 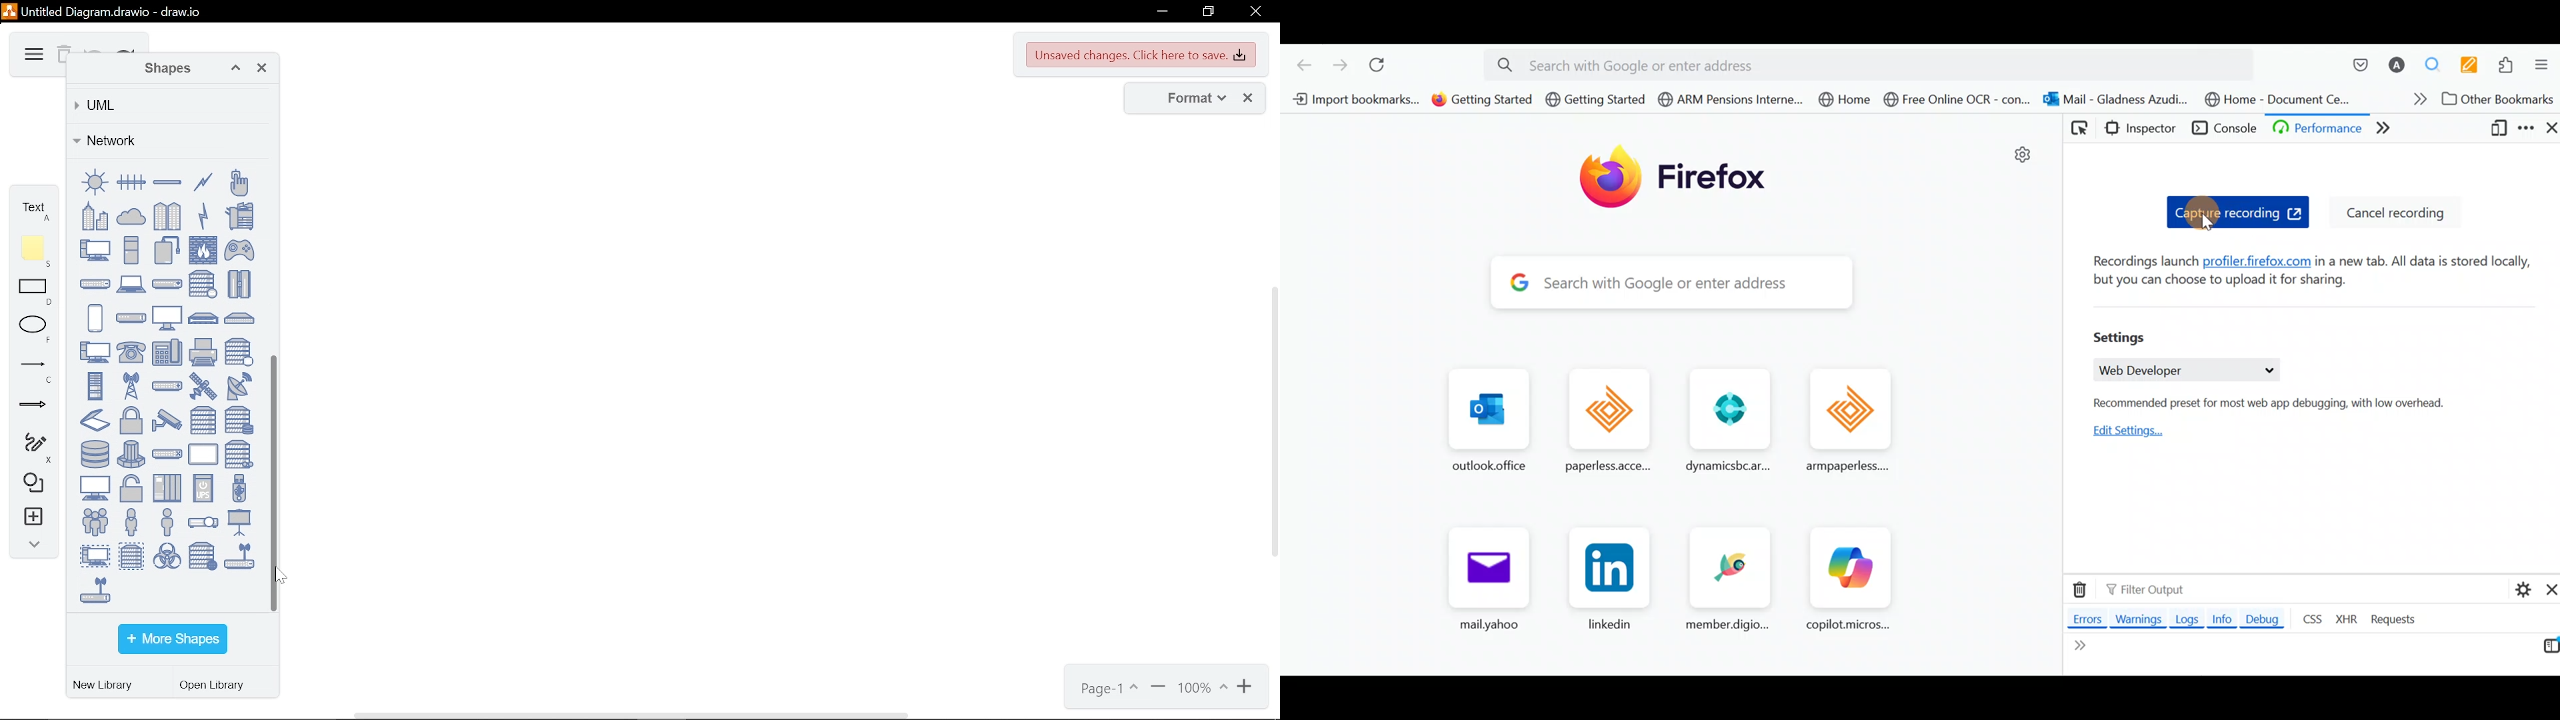 What do you see at coordinates (131, 454) in the screenshot?
I see `supercomputer` at bounding box center [131, 454].